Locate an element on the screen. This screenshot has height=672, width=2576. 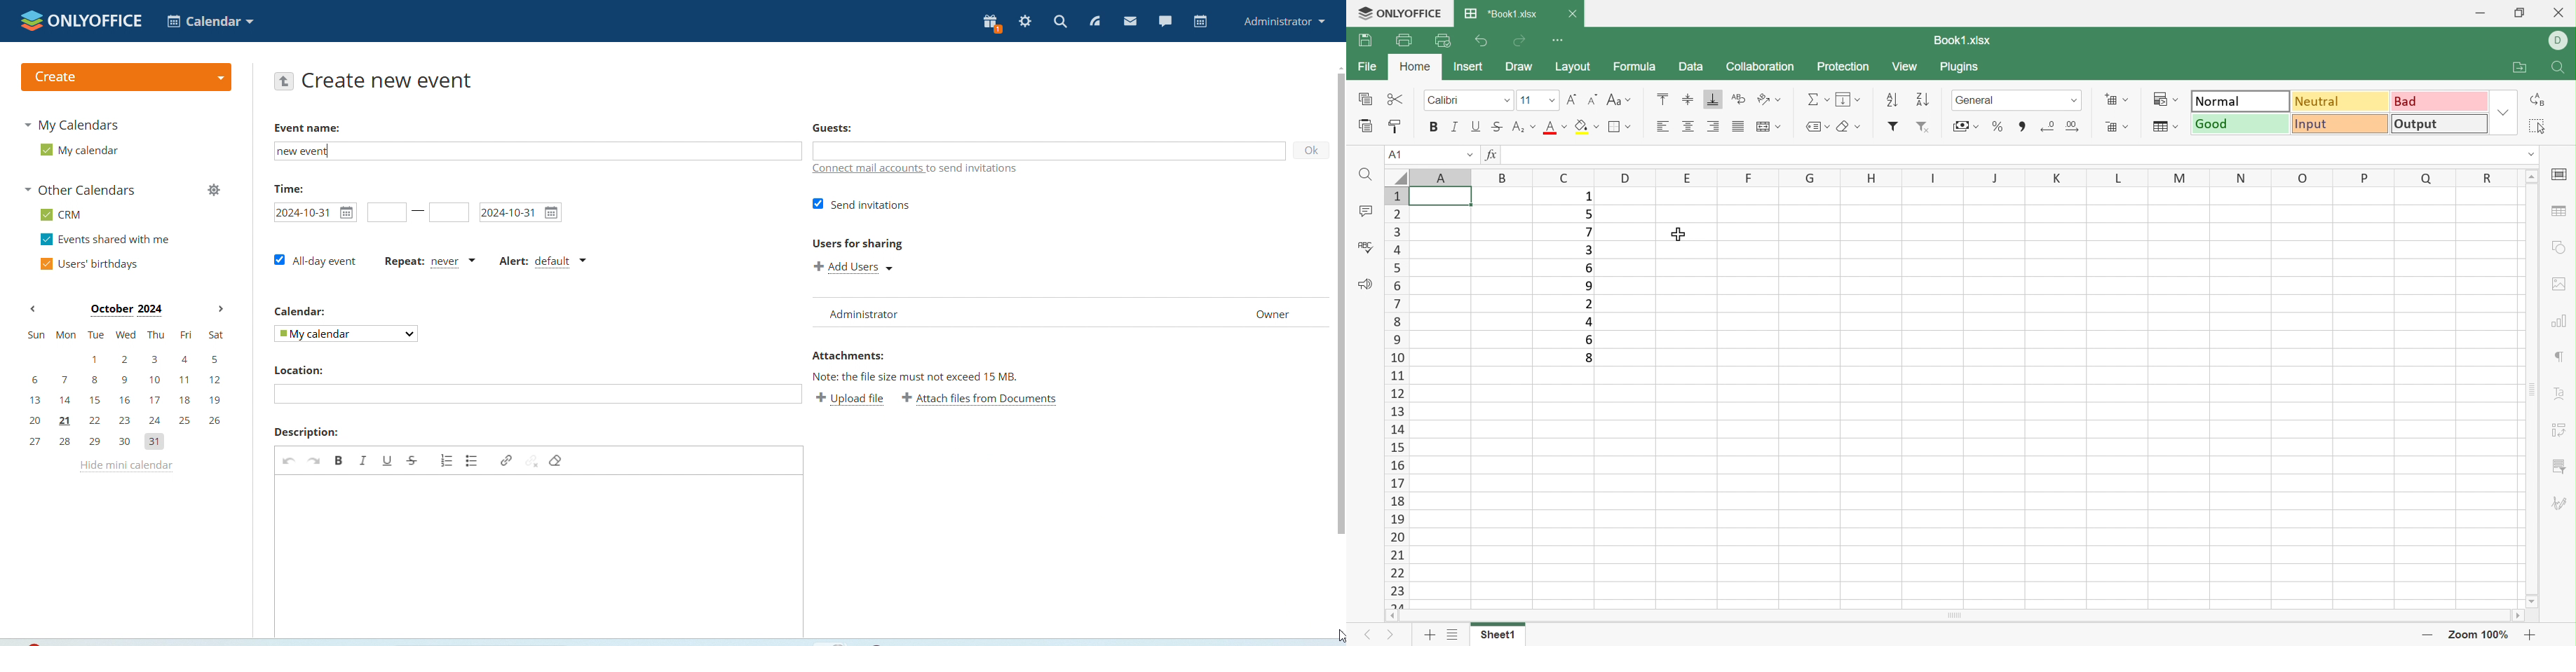
Align Top is located at coordinates (1662, 100).